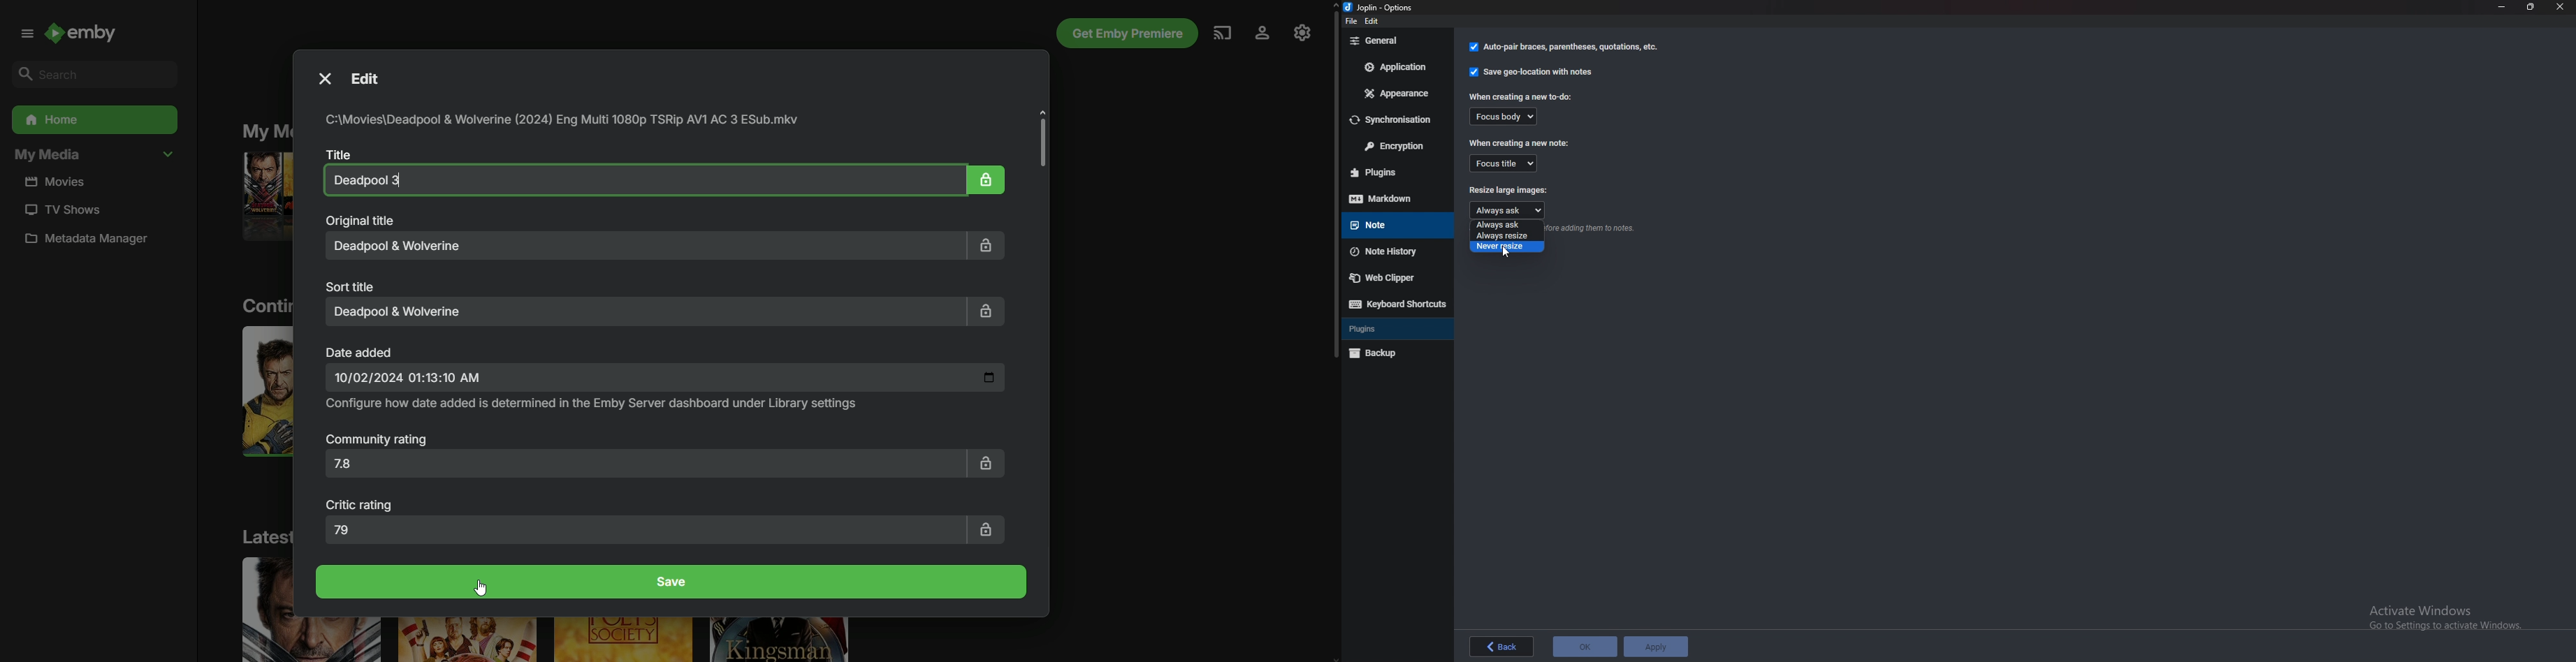  What do you see at coordinates (1498, 647) in the screenshot?
I see `back` at bounding box center [1498, 647].